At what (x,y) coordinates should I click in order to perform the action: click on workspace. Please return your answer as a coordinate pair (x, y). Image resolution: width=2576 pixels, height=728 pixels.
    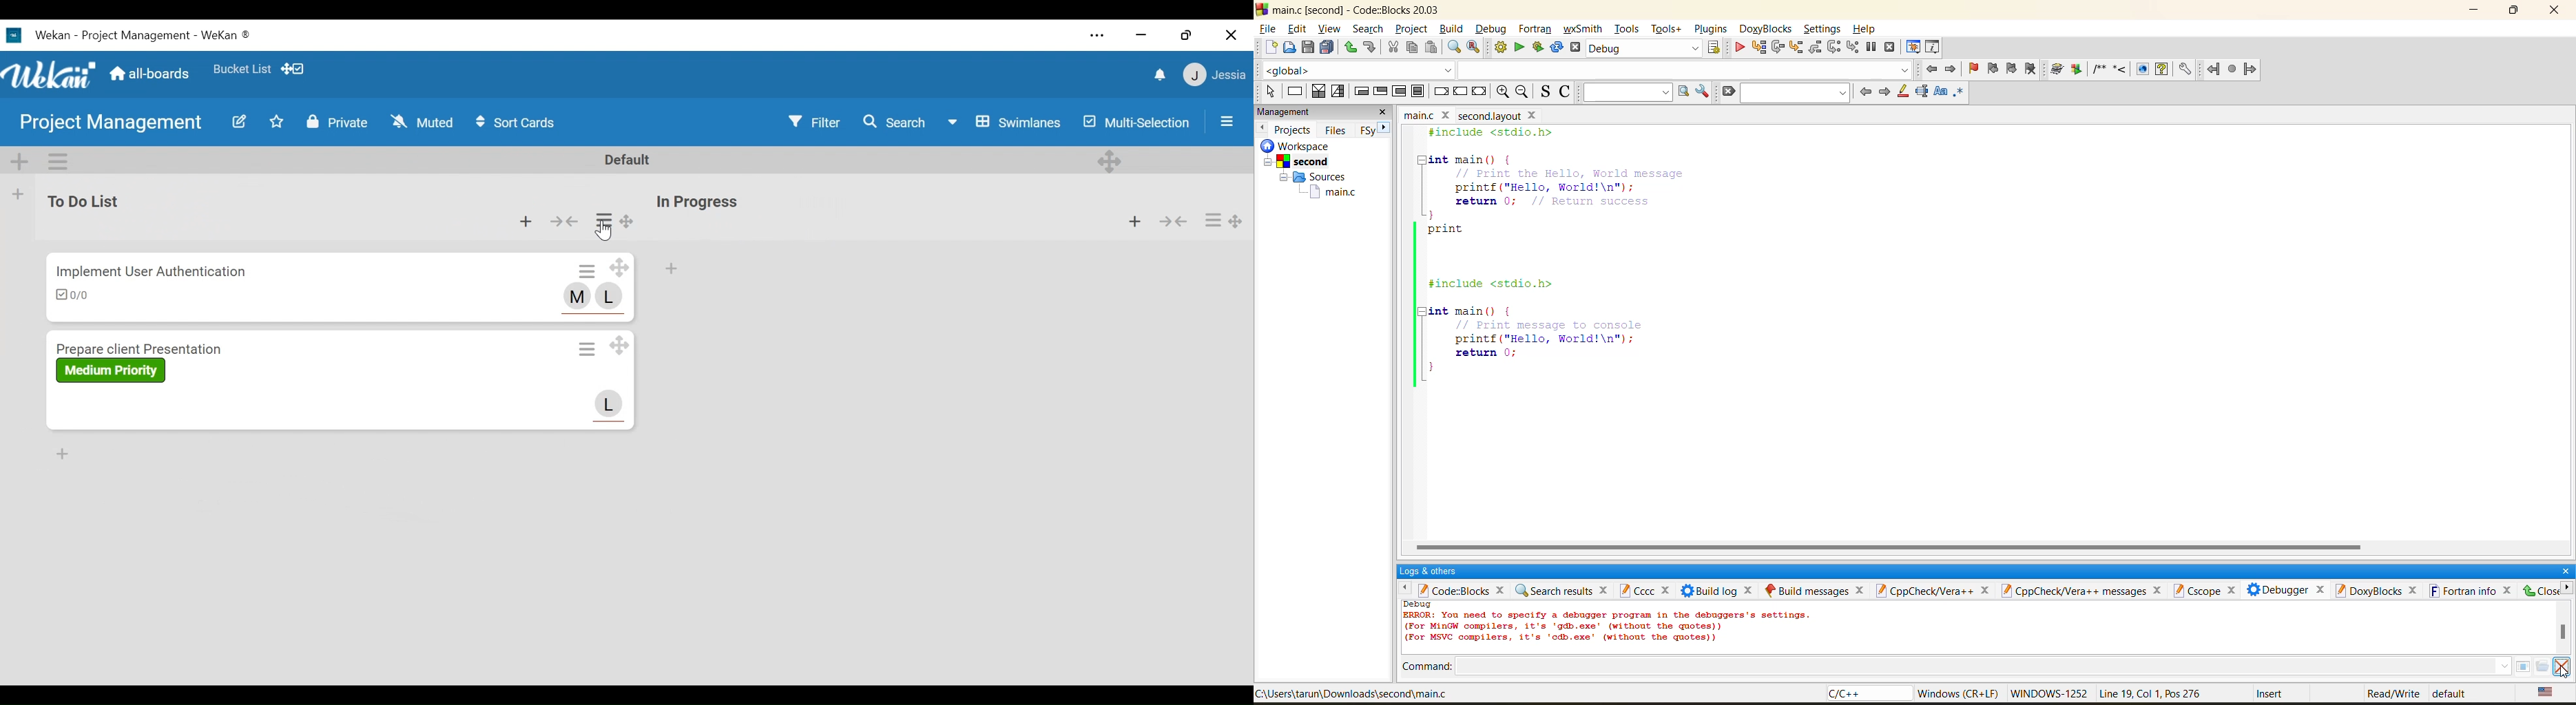
    Looking at the image, I should click on (1320, 175).